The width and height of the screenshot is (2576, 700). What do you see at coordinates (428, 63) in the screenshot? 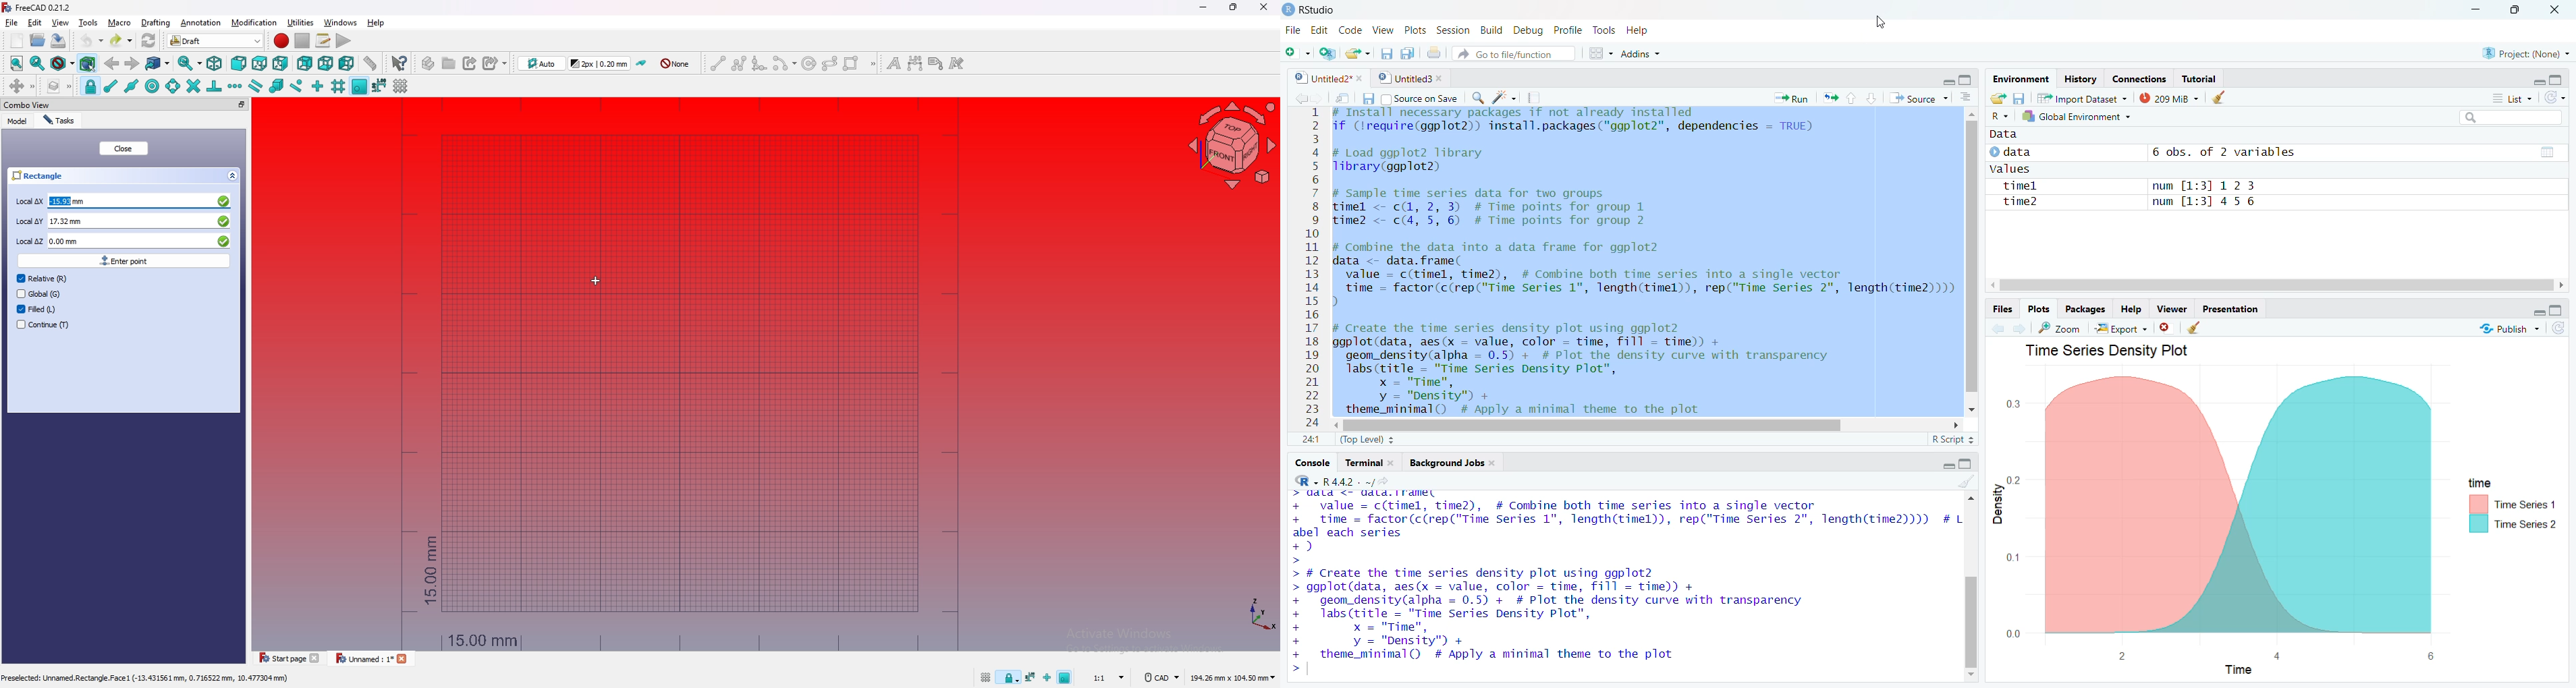
I see `create part` at bounding box center [428, 63].